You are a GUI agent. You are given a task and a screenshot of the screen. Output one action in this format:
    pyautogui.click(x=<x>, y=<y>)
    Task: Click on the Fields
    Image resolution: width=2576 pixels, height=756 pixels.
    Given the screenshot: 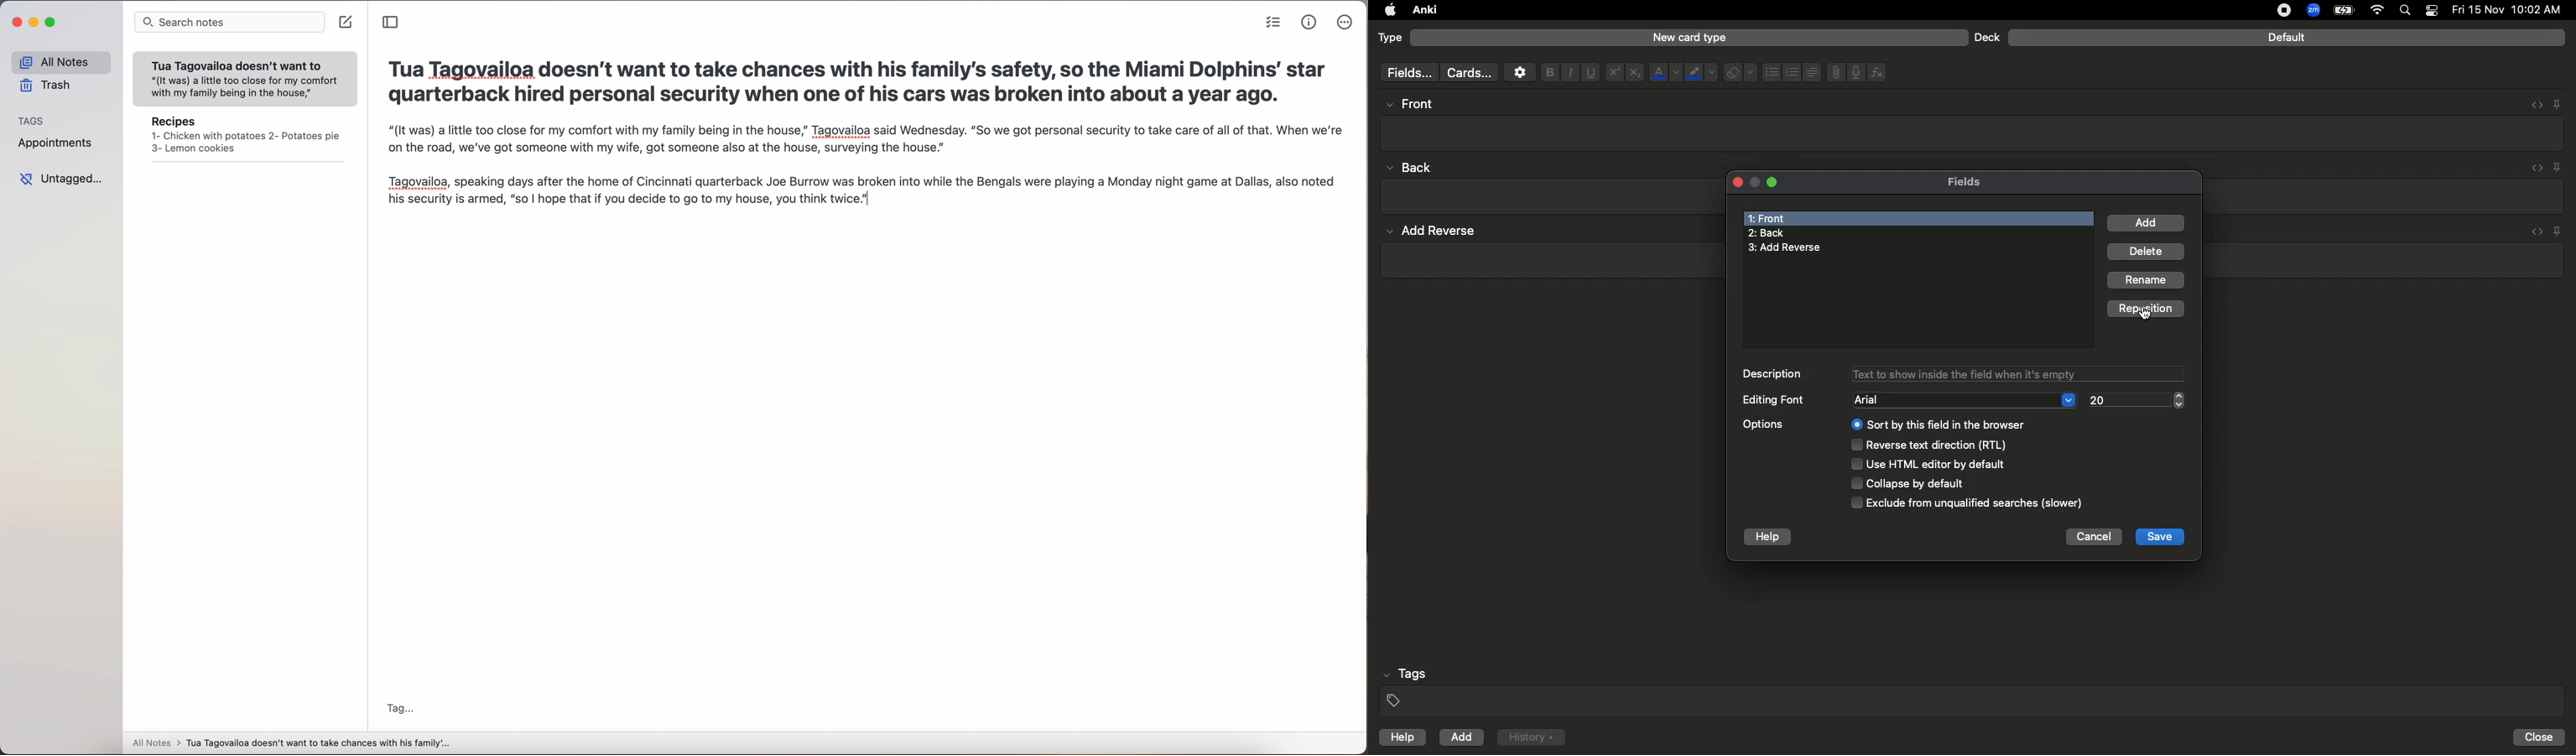 What is the action you would take?
    pyautogui.click(x=1975, y=181)
    